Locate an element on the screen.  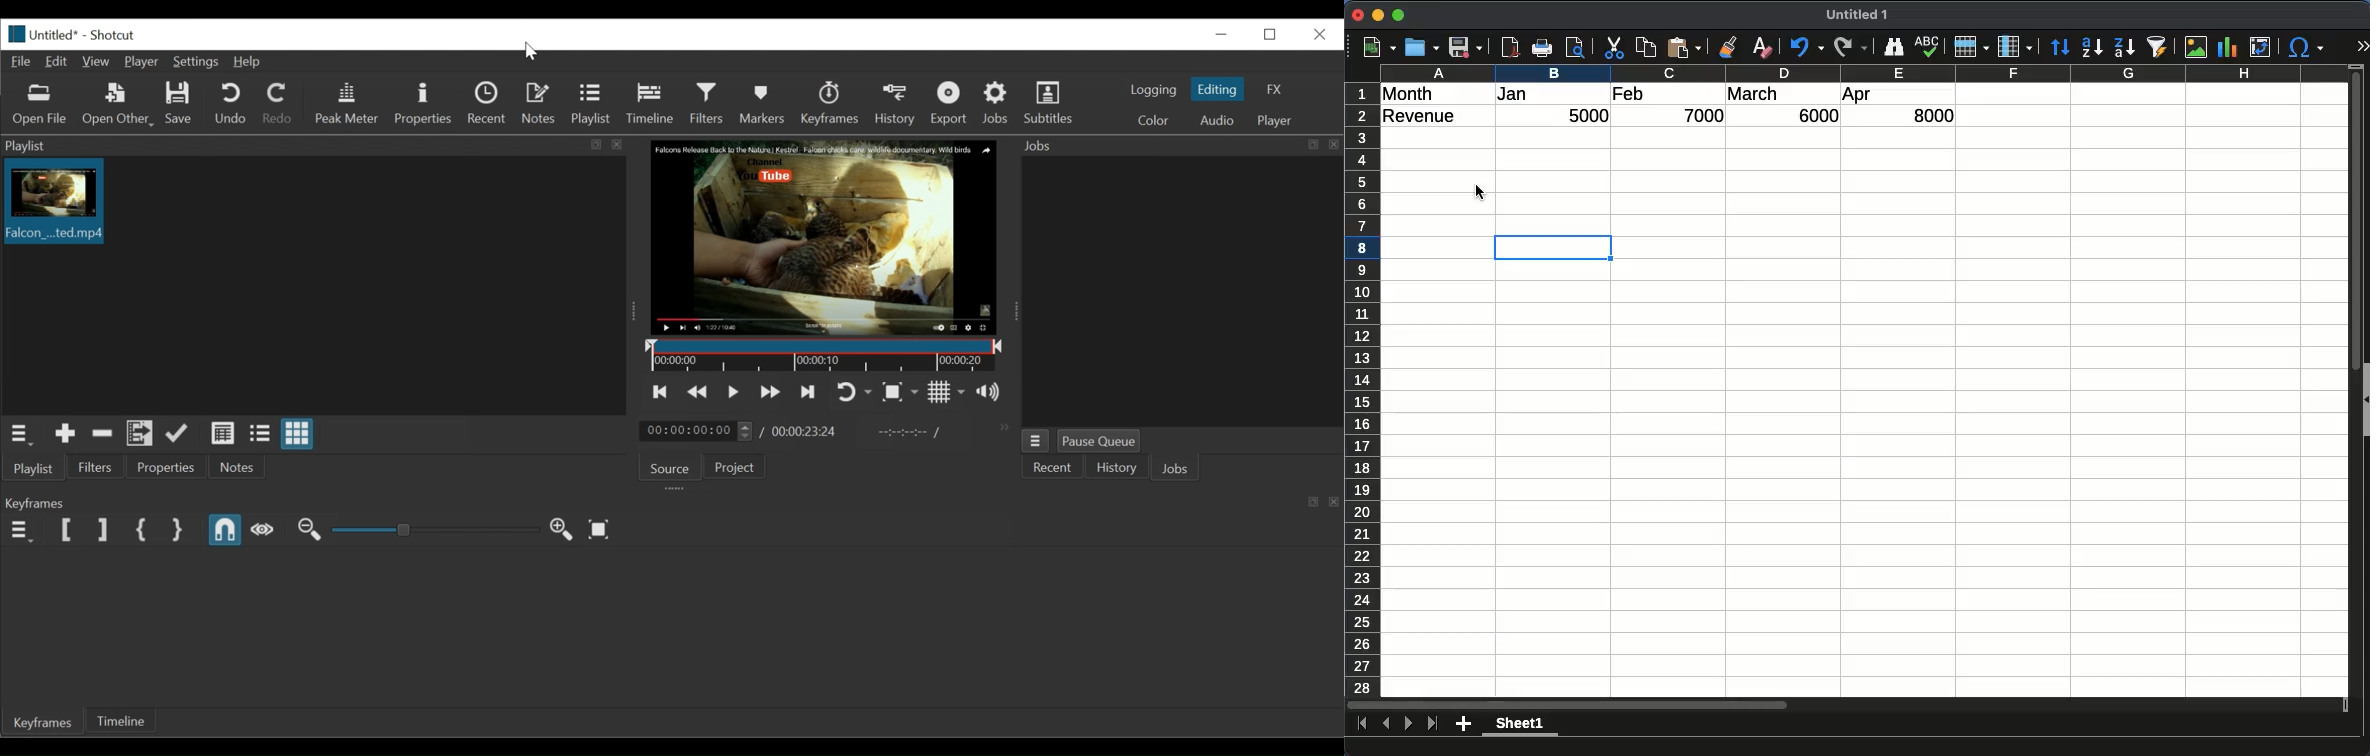
copy is located at coordinates (1647, 47).